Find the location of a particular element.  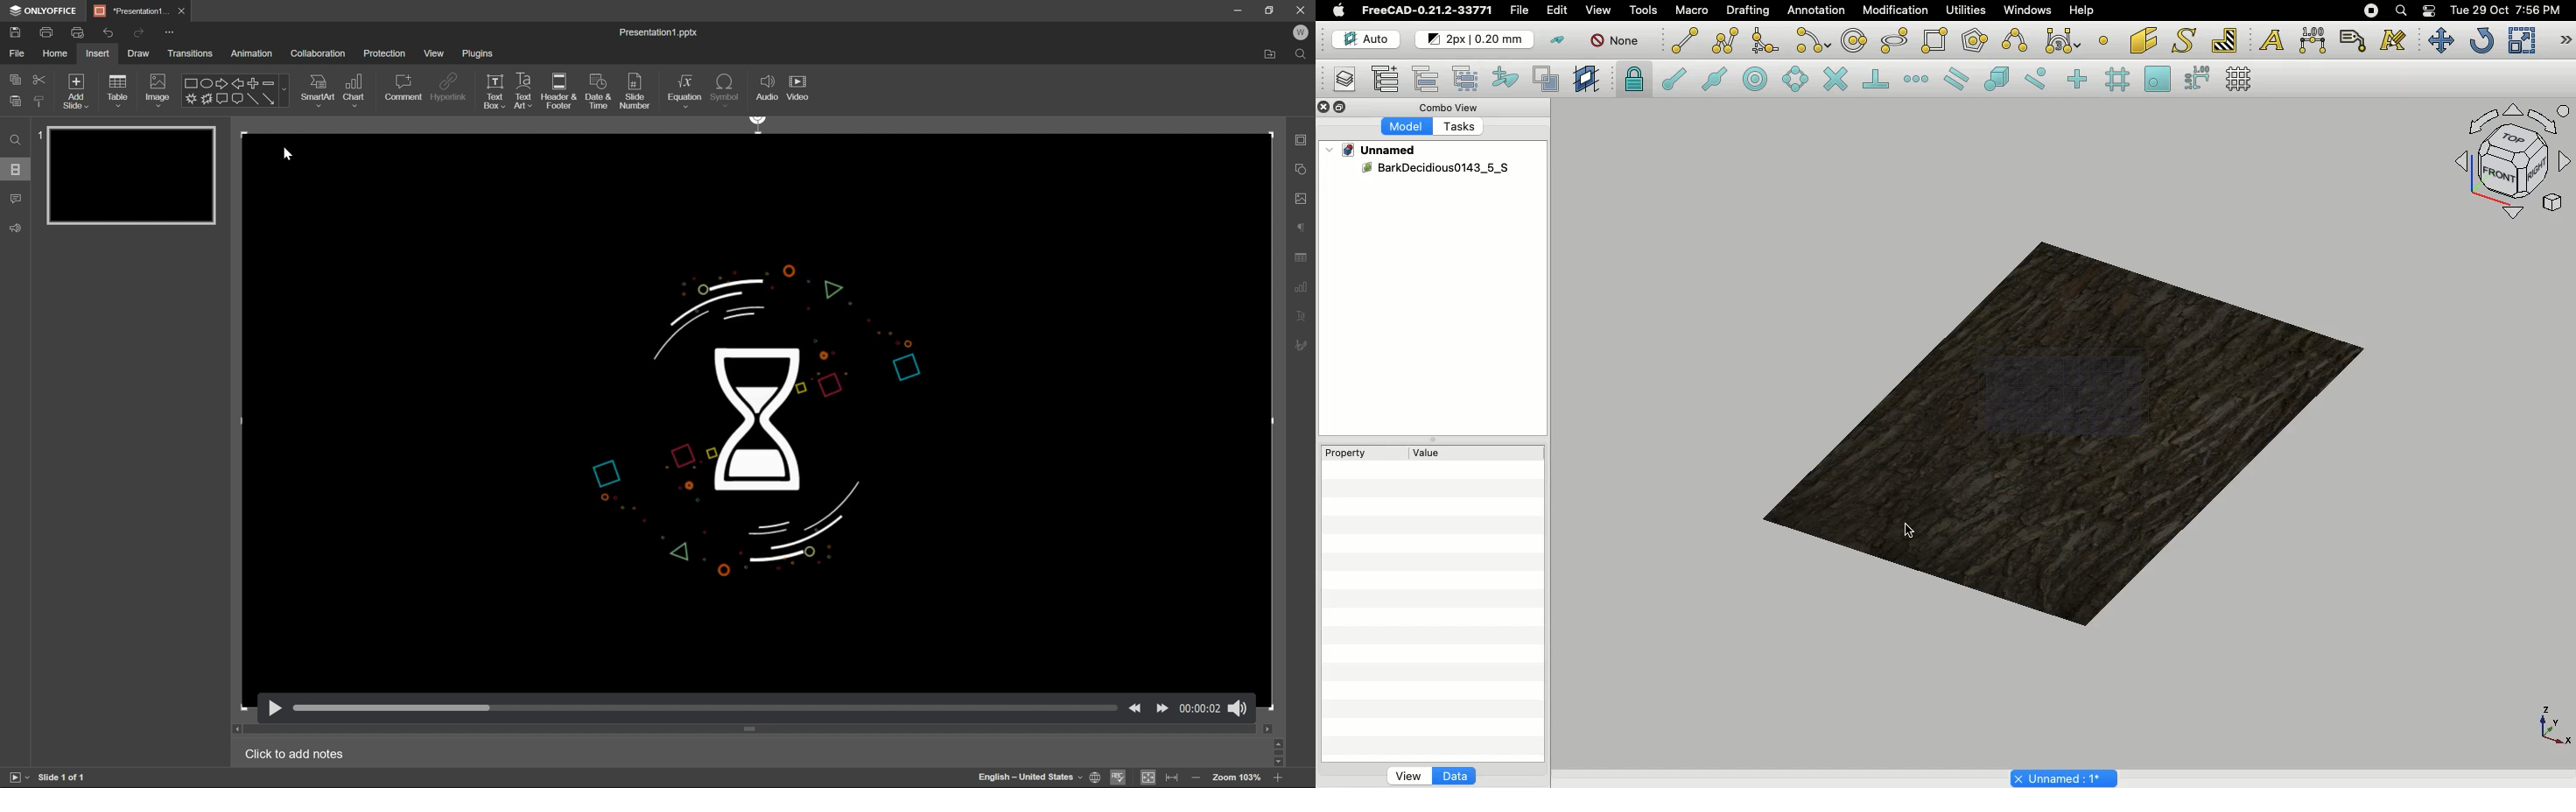

Shape from text is located at coordinates (2186, 42).